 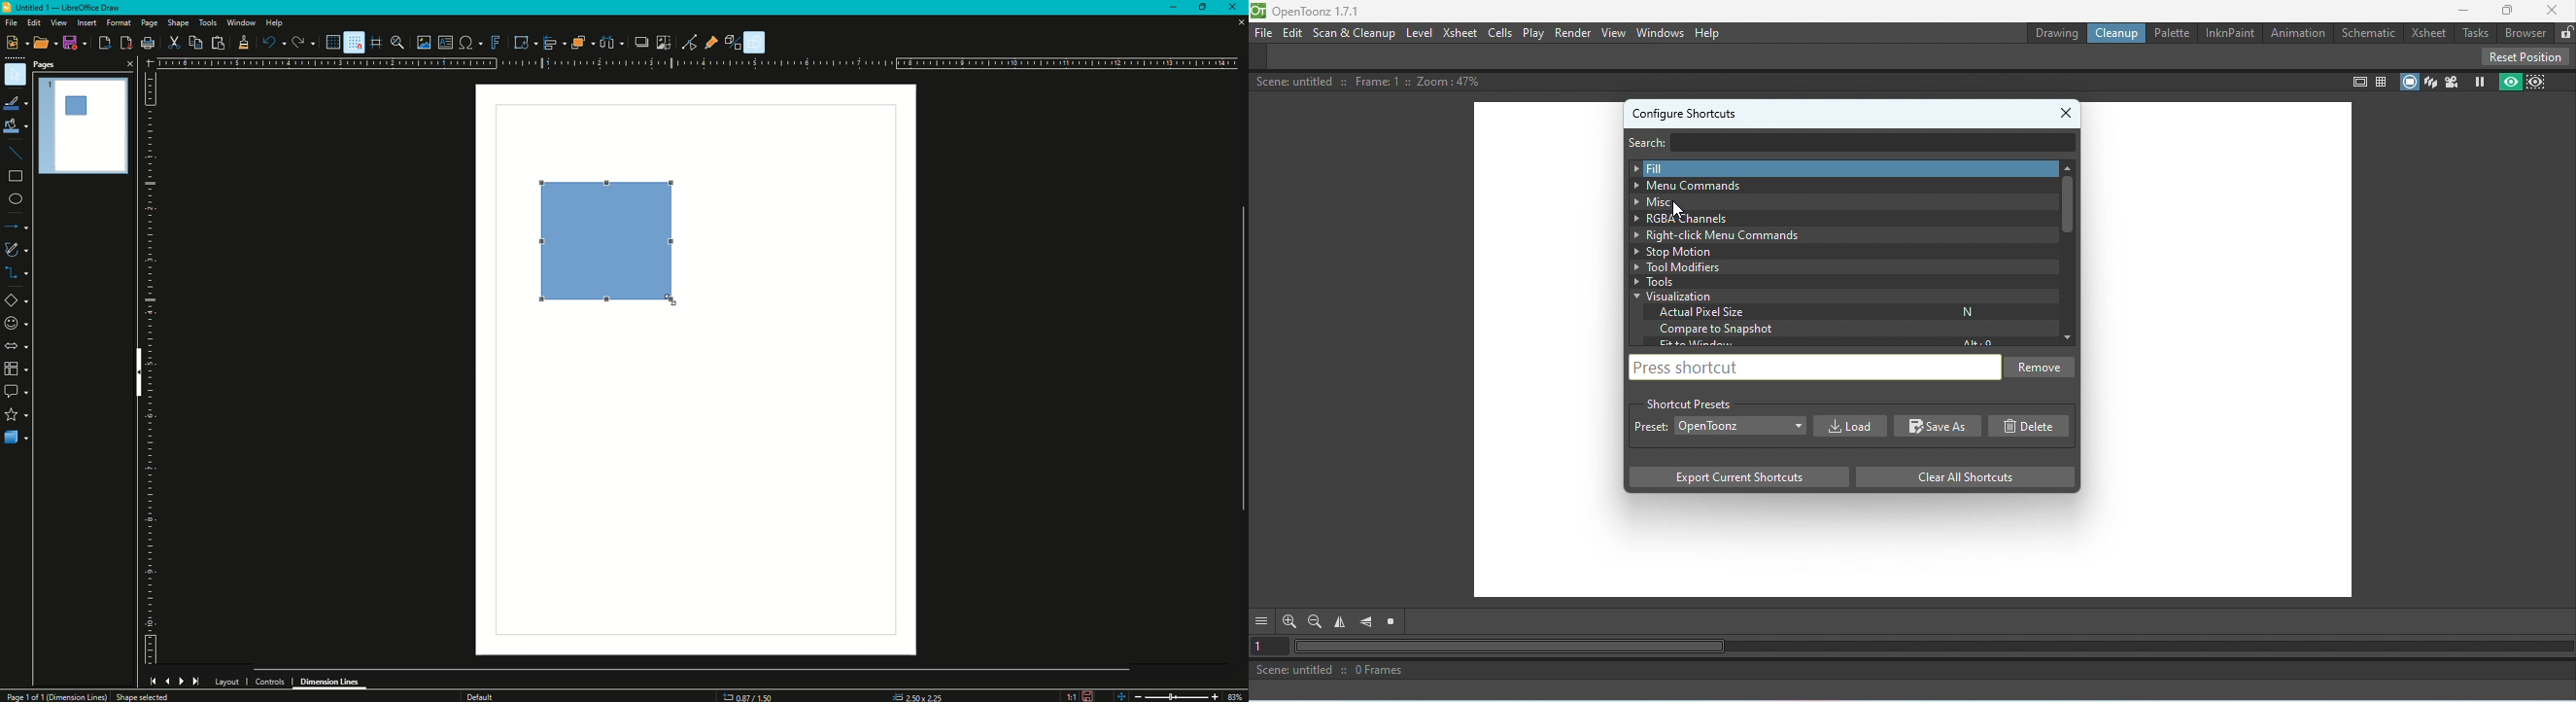 What do you see at coordinates (1215, 696) in the screenshot?
I see `Zoom in` at bounding box center [1215, 696].